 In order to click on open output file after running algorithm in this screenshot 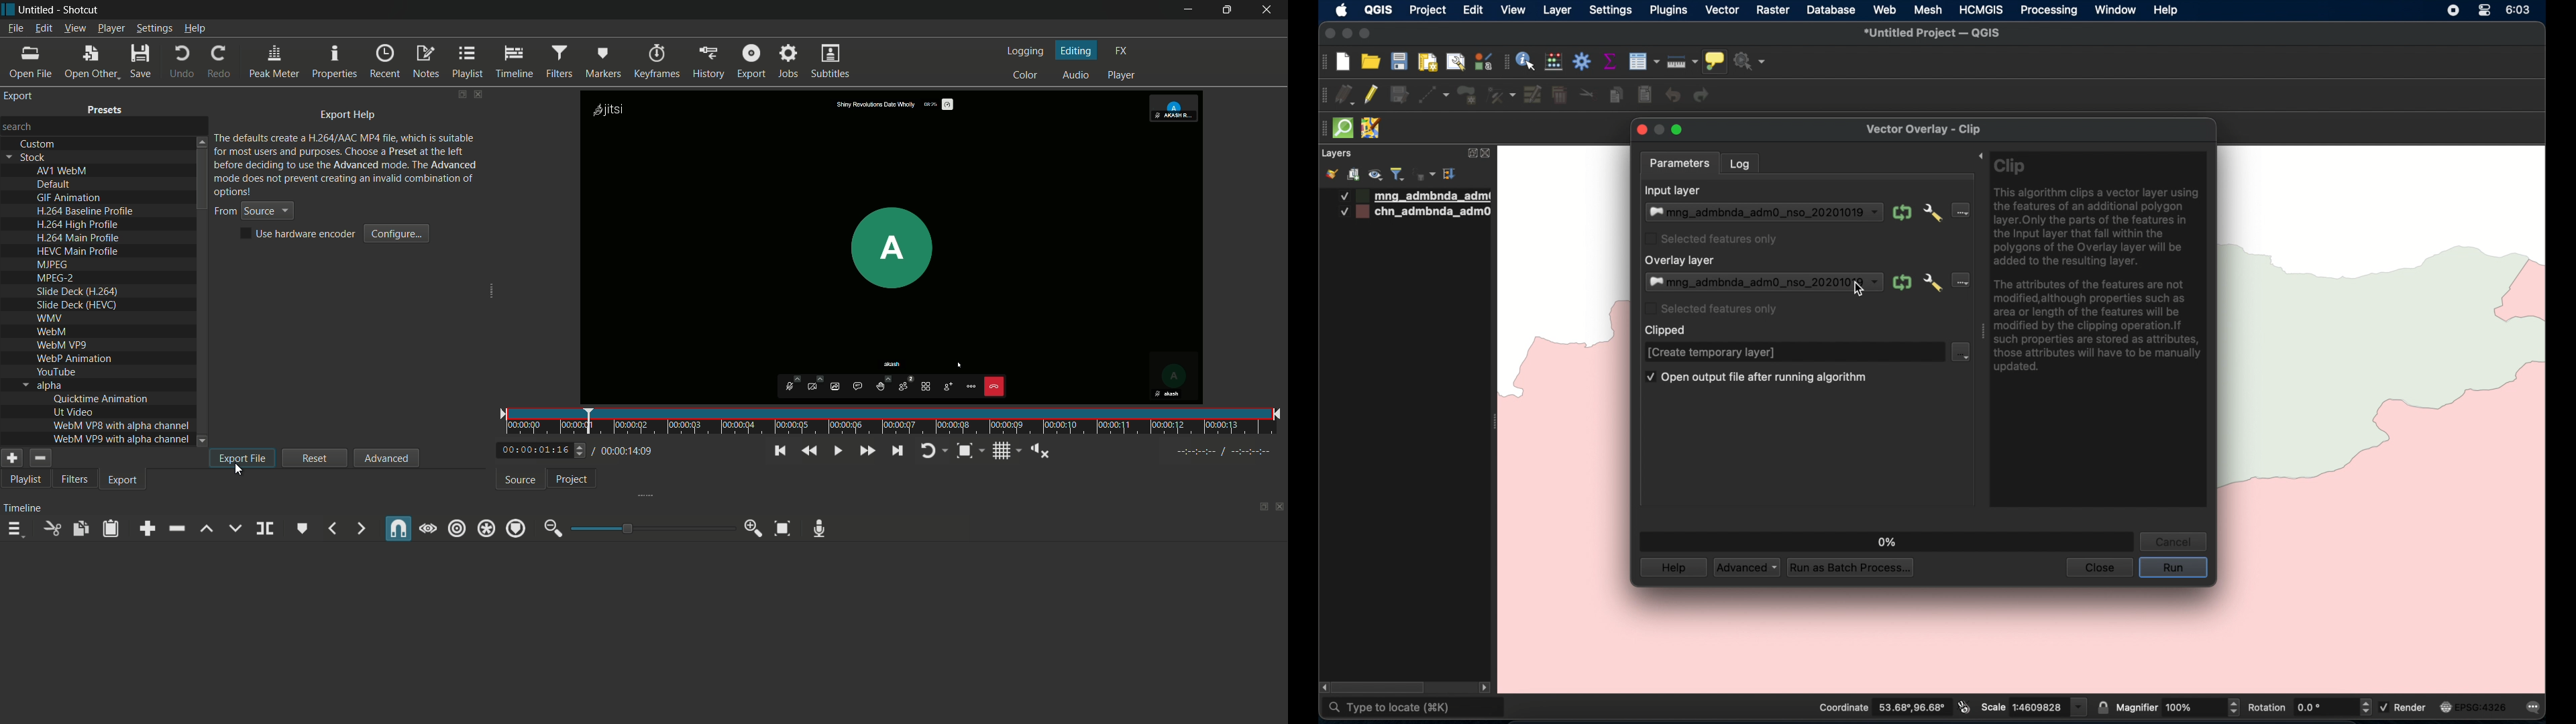, I will do `click(1757, 378)`.